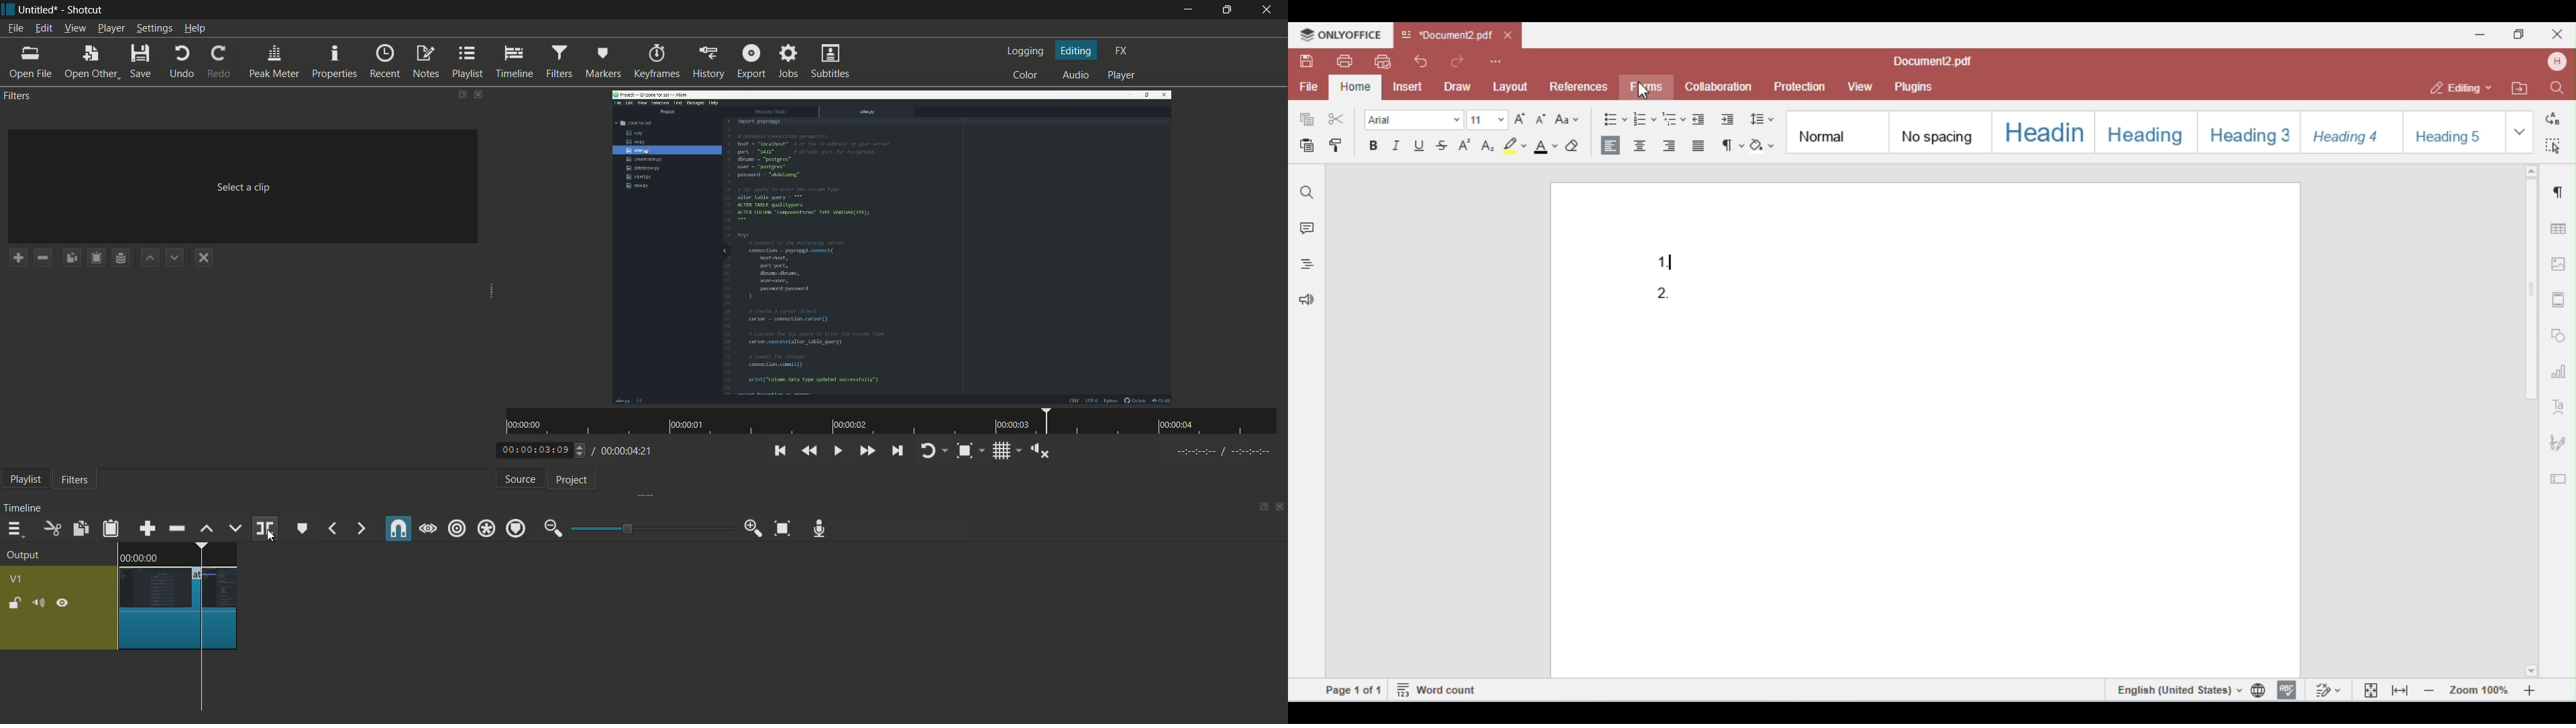 Image resolution: width=2576 pixels, height=728 pixels. I want to click on change layout, so click(460, 95).